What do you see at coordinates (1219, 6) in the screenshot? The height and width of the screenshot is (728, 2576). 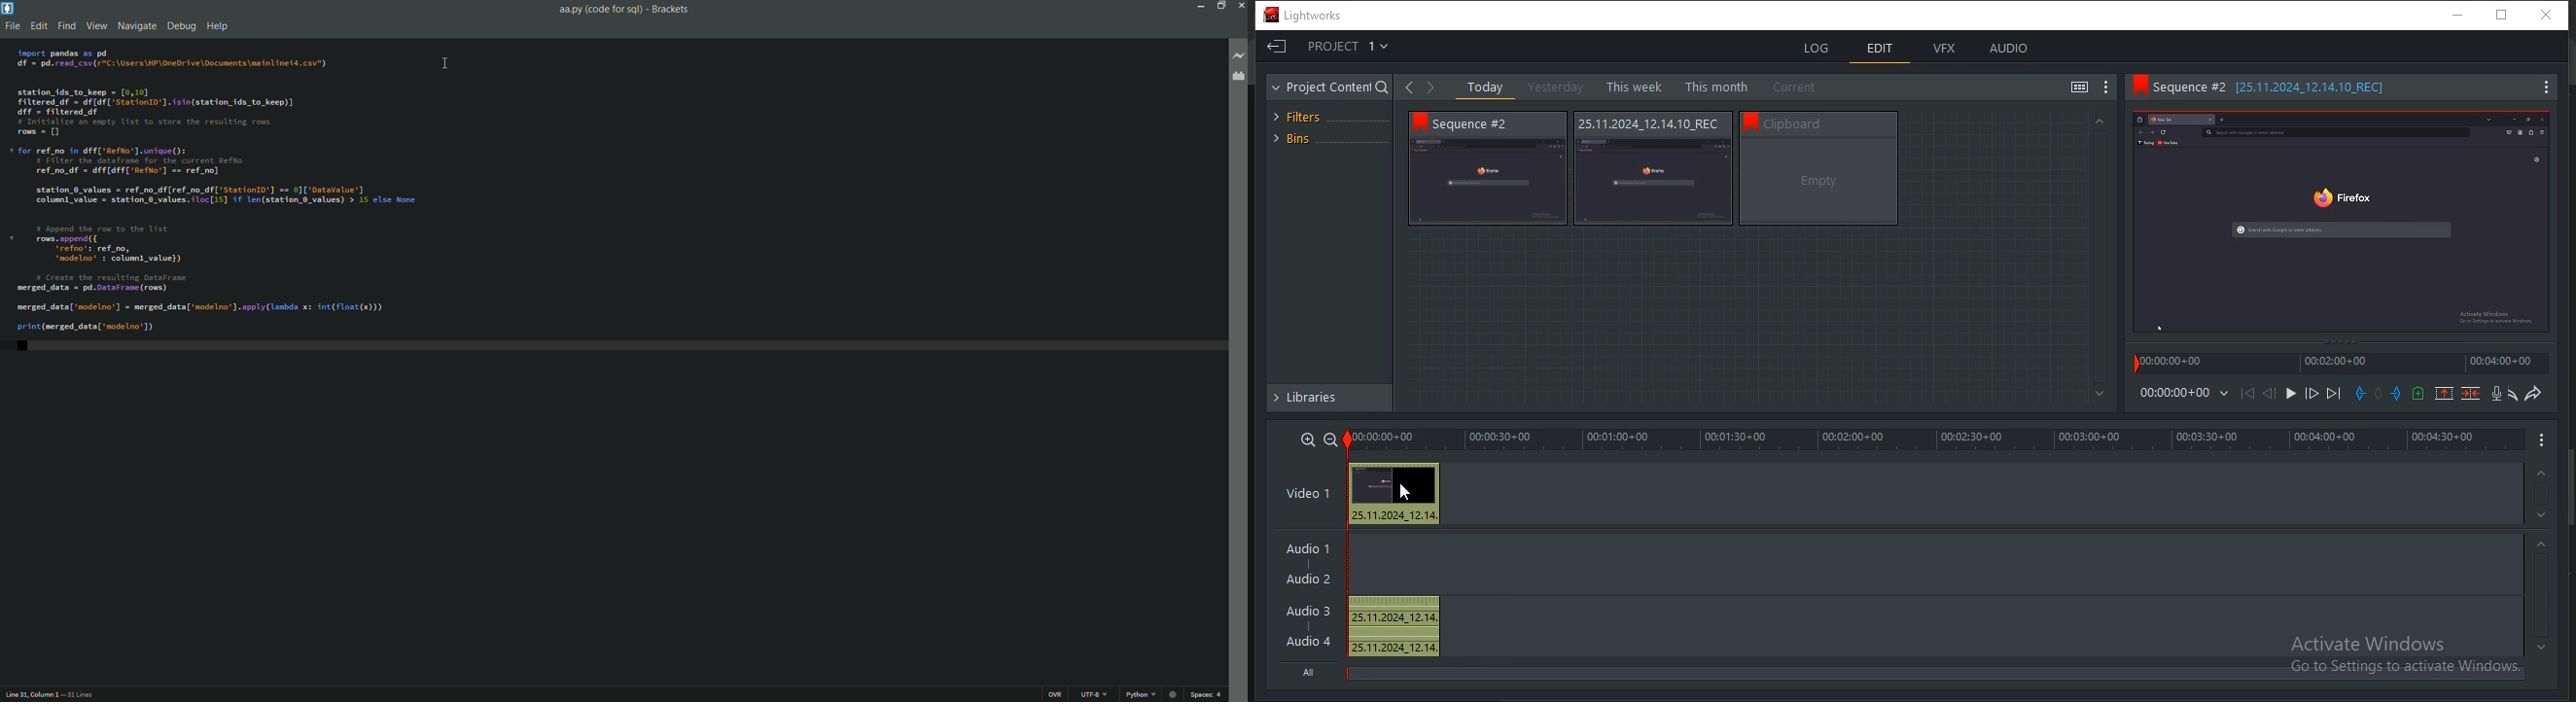 I see `maximize button` at bounding box center [1219, 6].